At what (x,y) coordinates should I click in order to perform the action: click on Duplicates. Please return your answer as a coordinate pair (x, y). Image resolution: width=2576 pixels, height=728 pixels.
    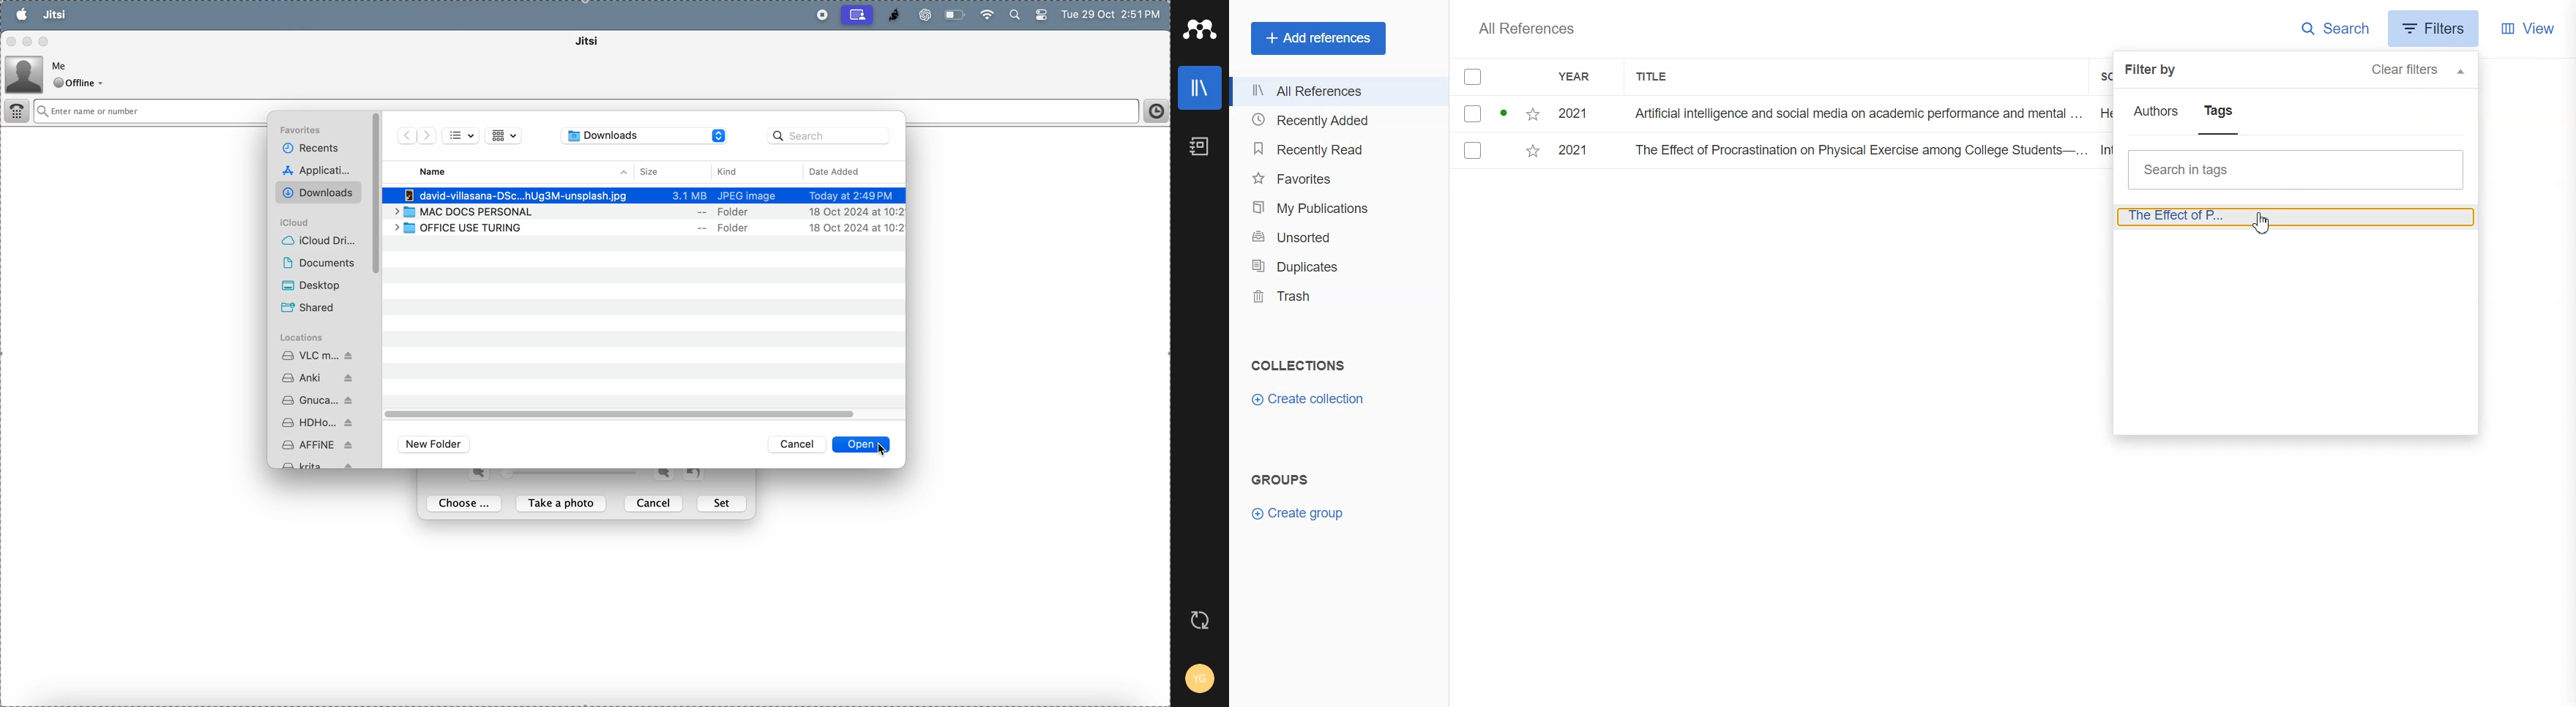
    Looking at the image, I should click on (1328, 266).